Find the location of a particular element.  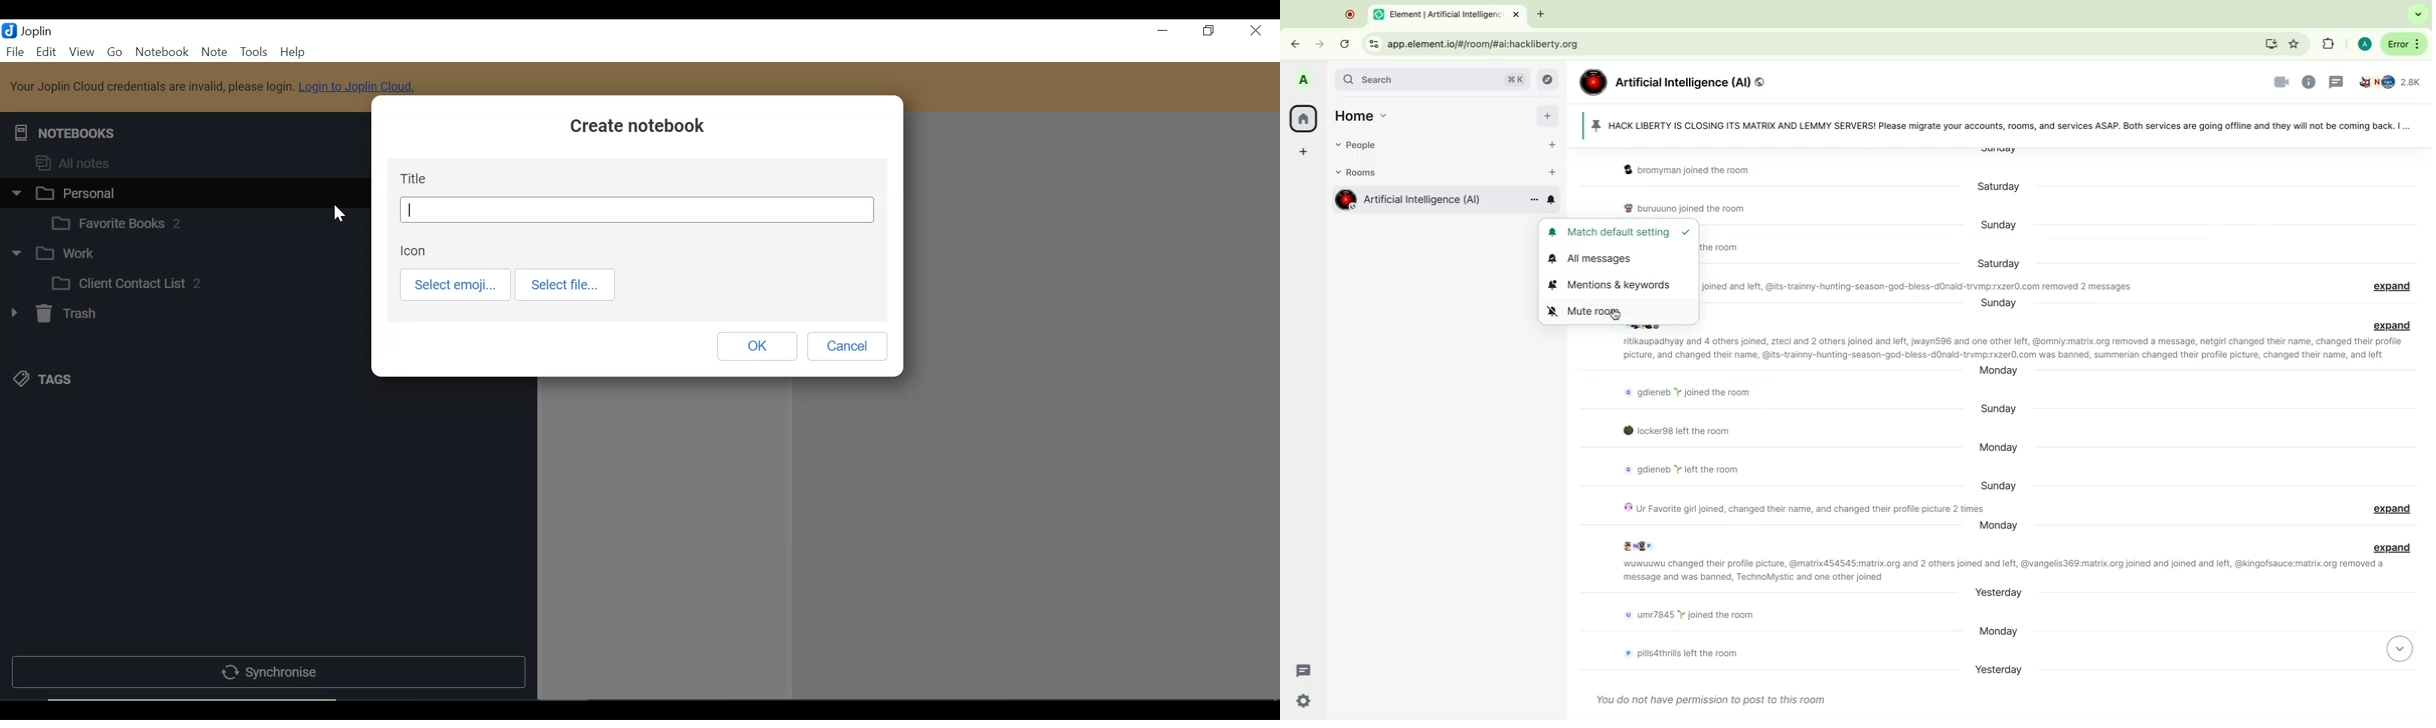

minimize is located at coordinates (1163, 33).